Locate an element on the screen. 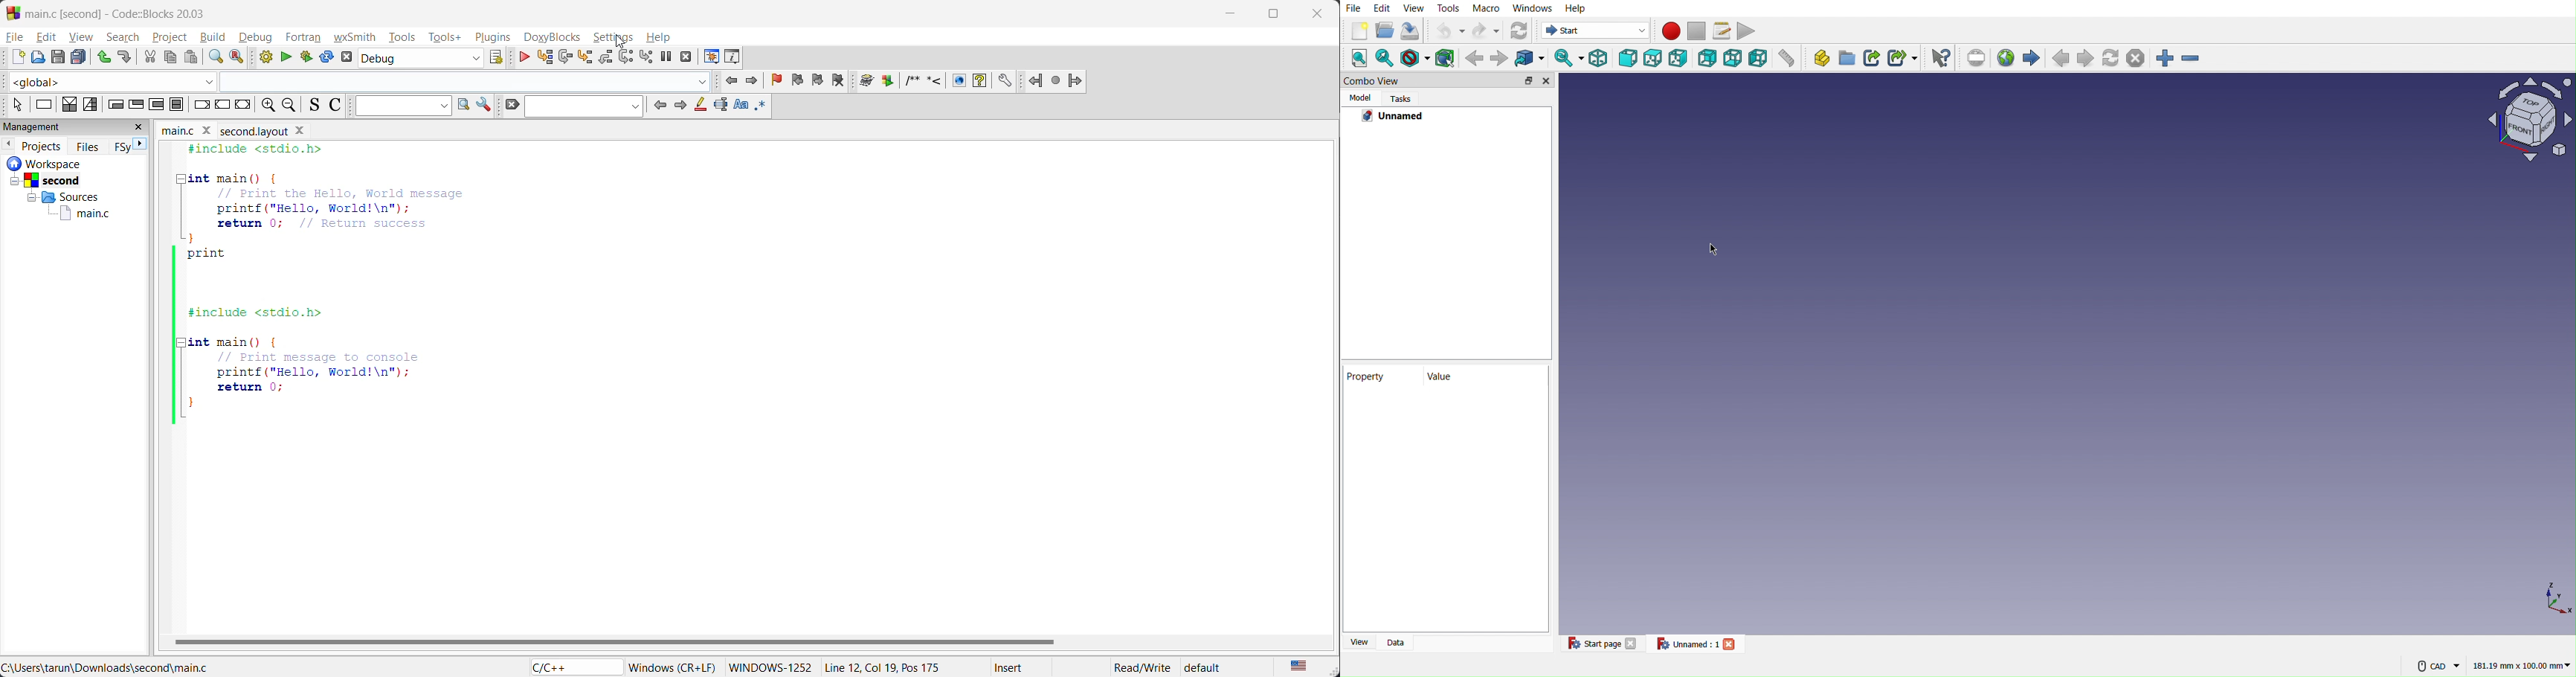 The image size is (2576, 700). Create new document is located at coordinates (1357, 30).